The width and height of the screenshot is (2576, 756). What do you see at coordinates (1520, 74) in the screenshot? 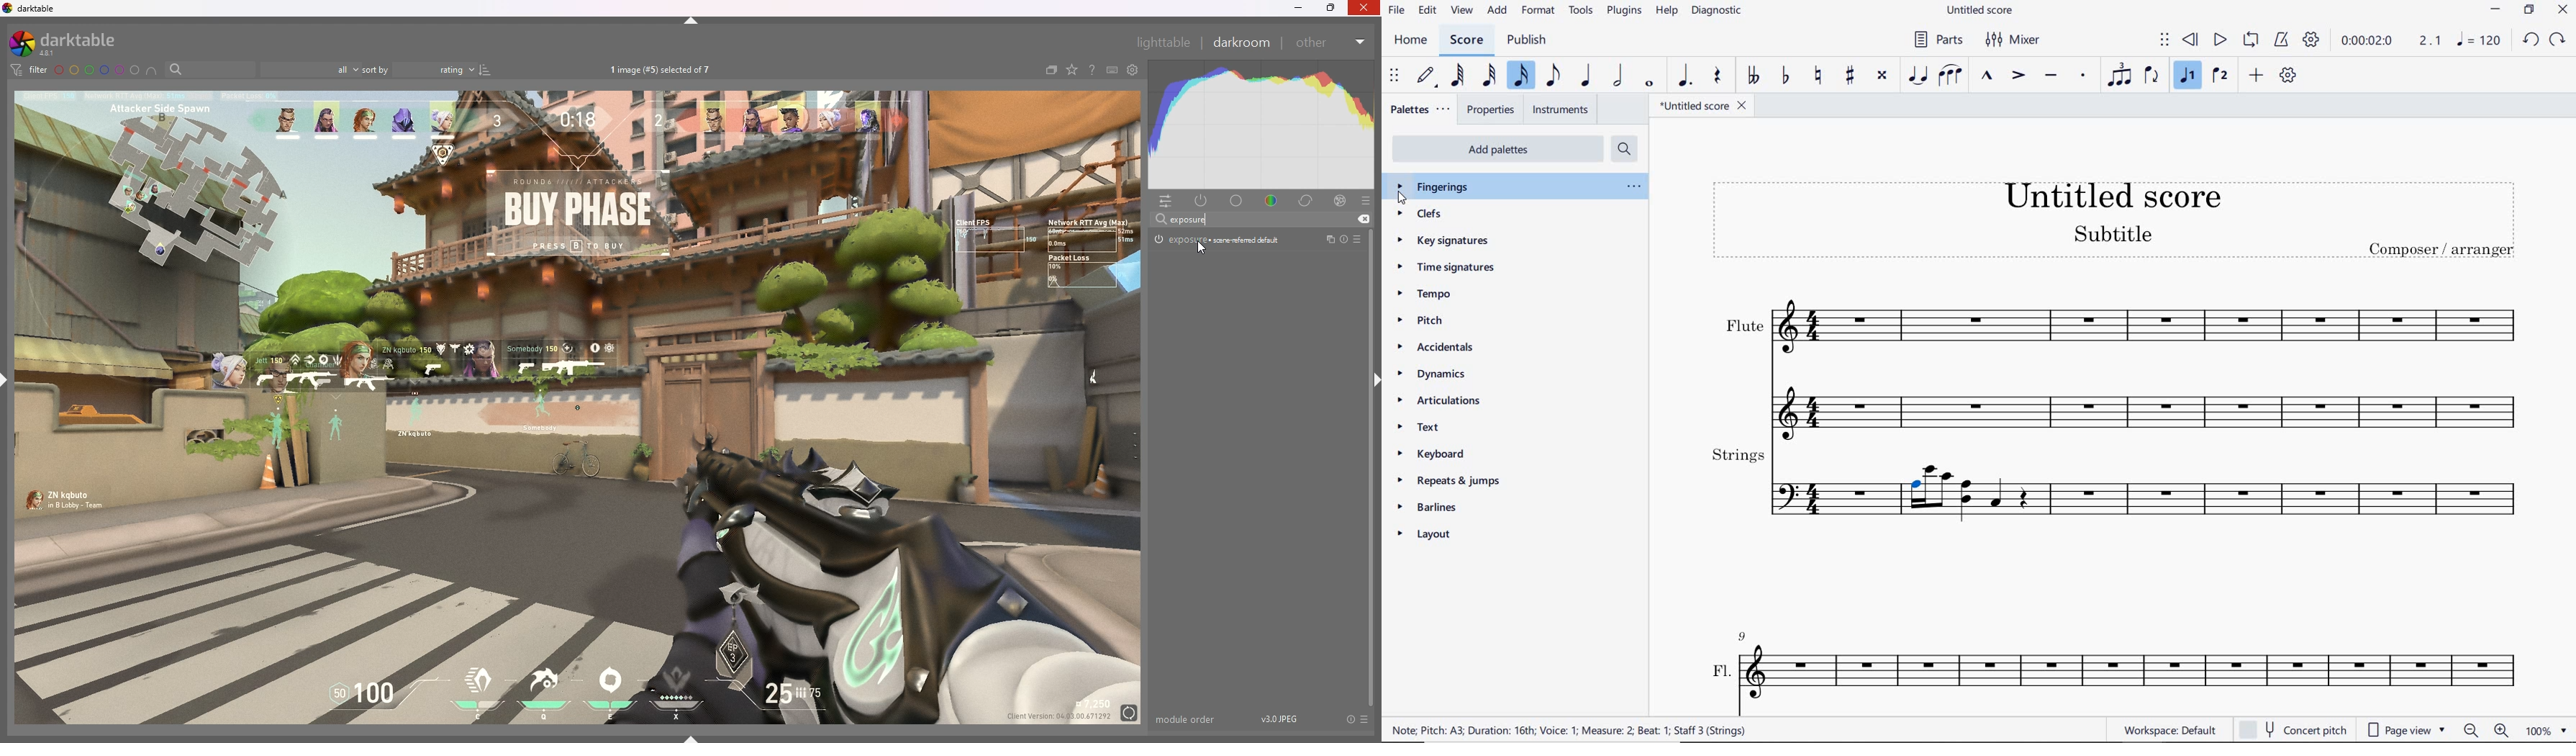
I see `16th note` at bounding box center [1520, 74].